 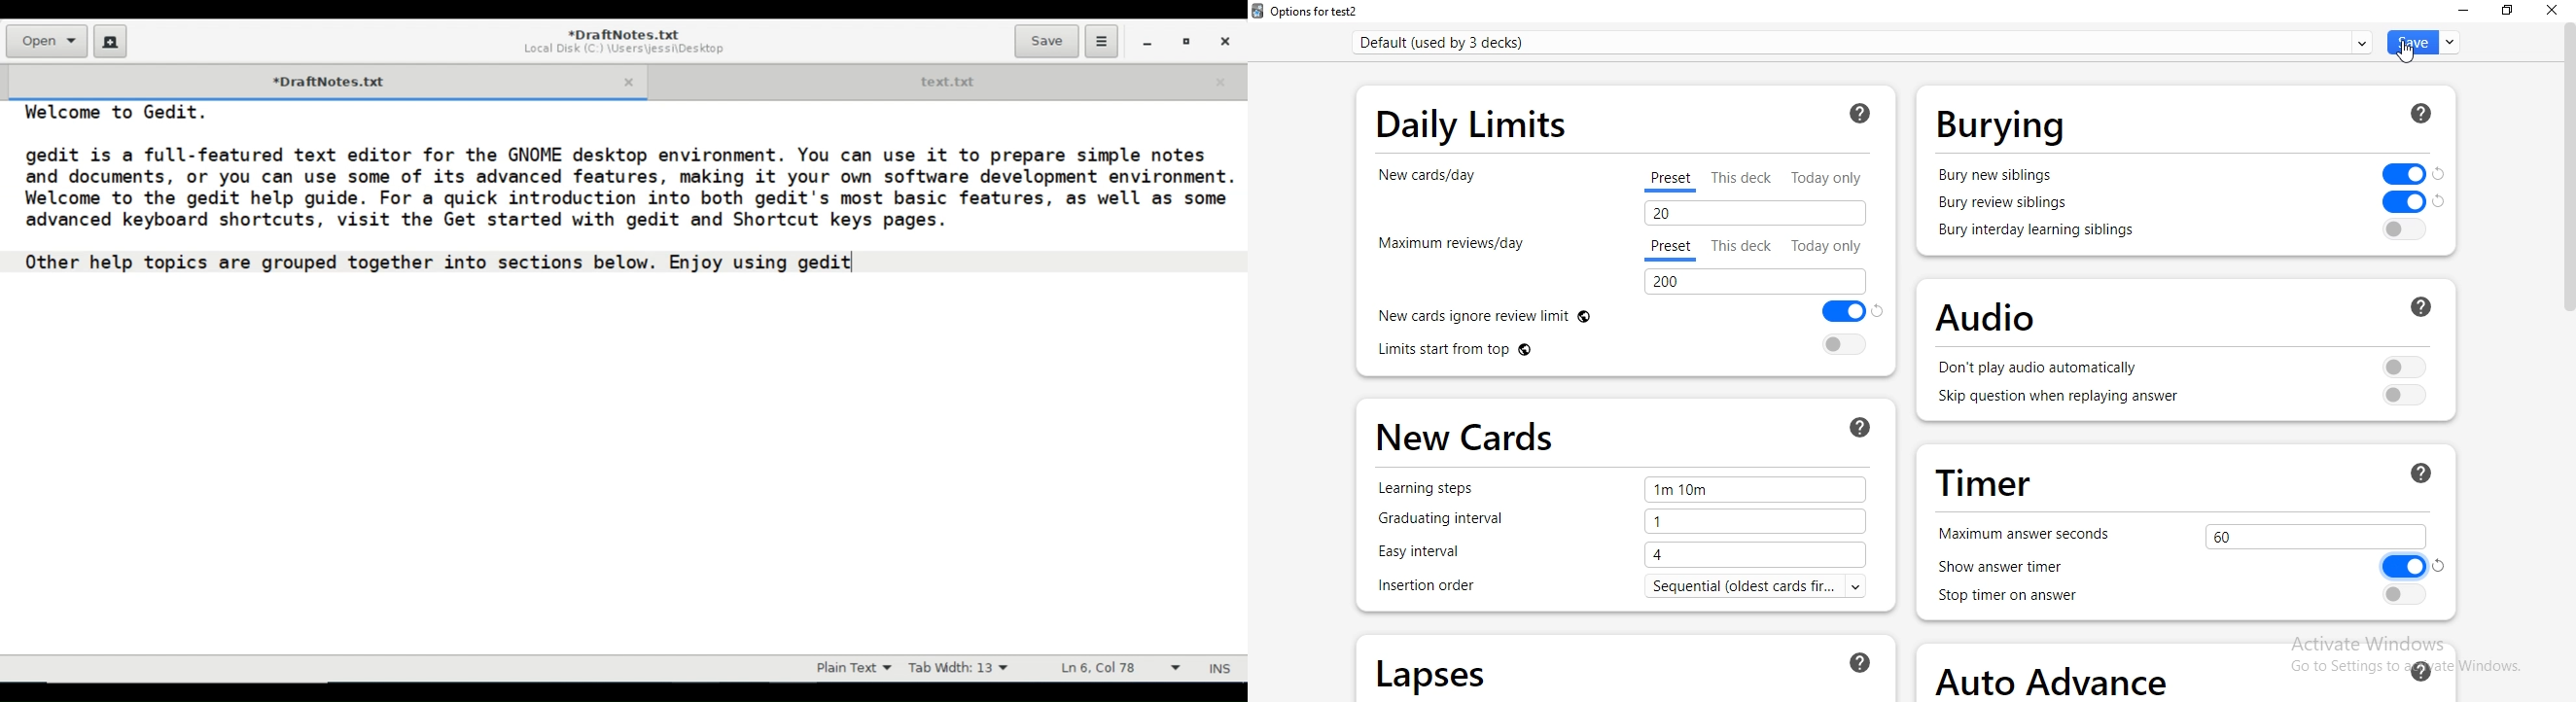 I want to click on scroll bar, so click(x=2567, y=167).